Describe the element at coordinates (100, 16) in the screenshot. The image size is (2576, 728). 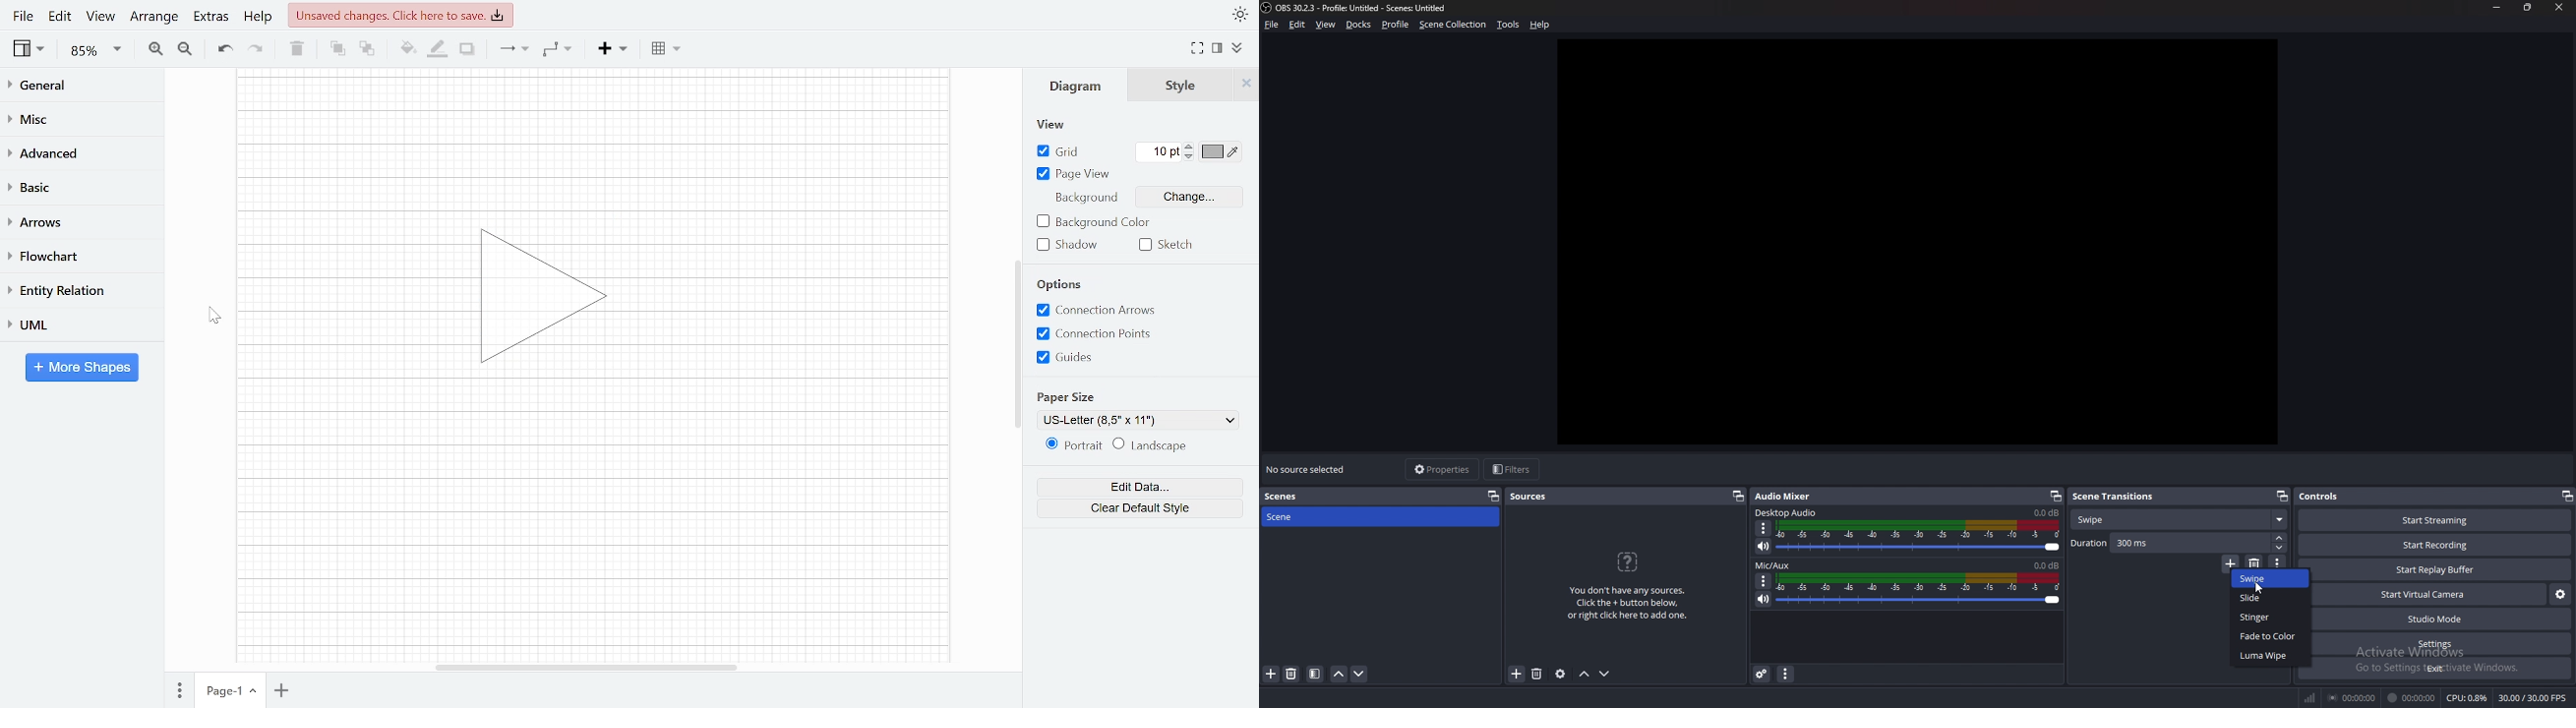
I see `View` at that location.